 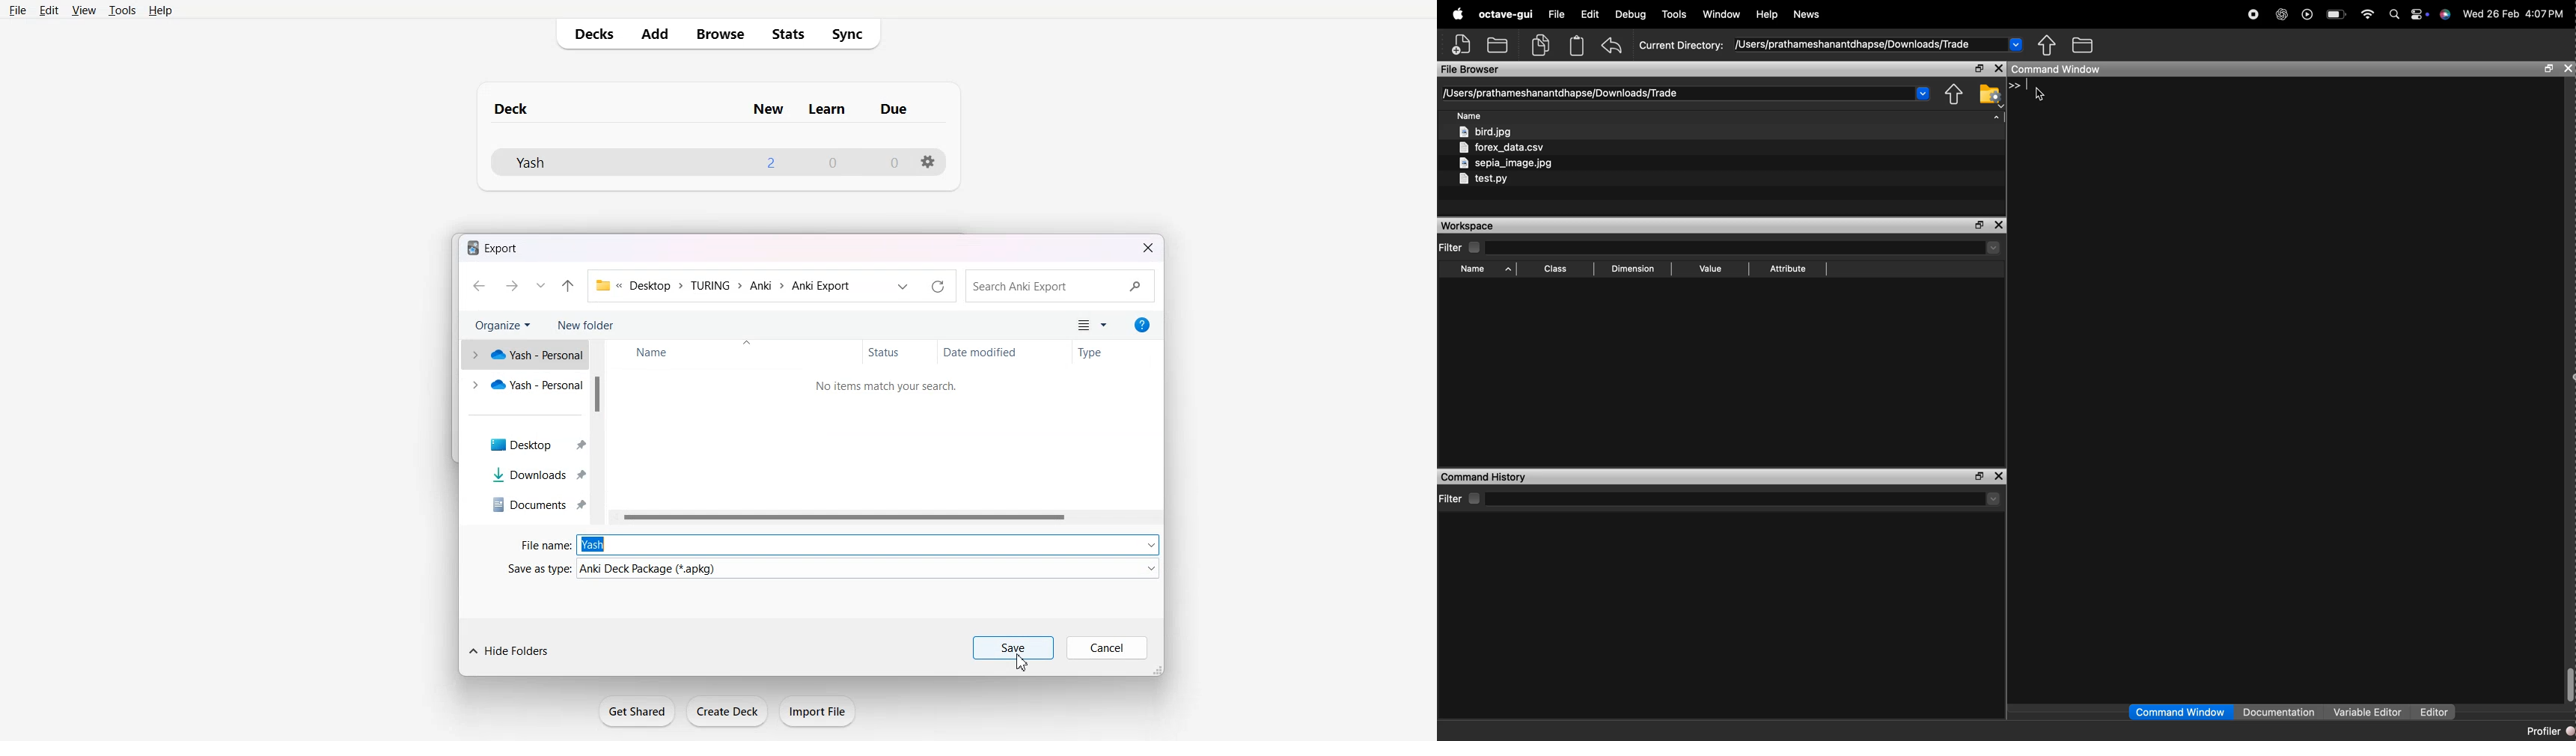 What do you see at coordinates (524, 443) in the screenshot?
I see `Desktop` at bounding box center [524, 443].